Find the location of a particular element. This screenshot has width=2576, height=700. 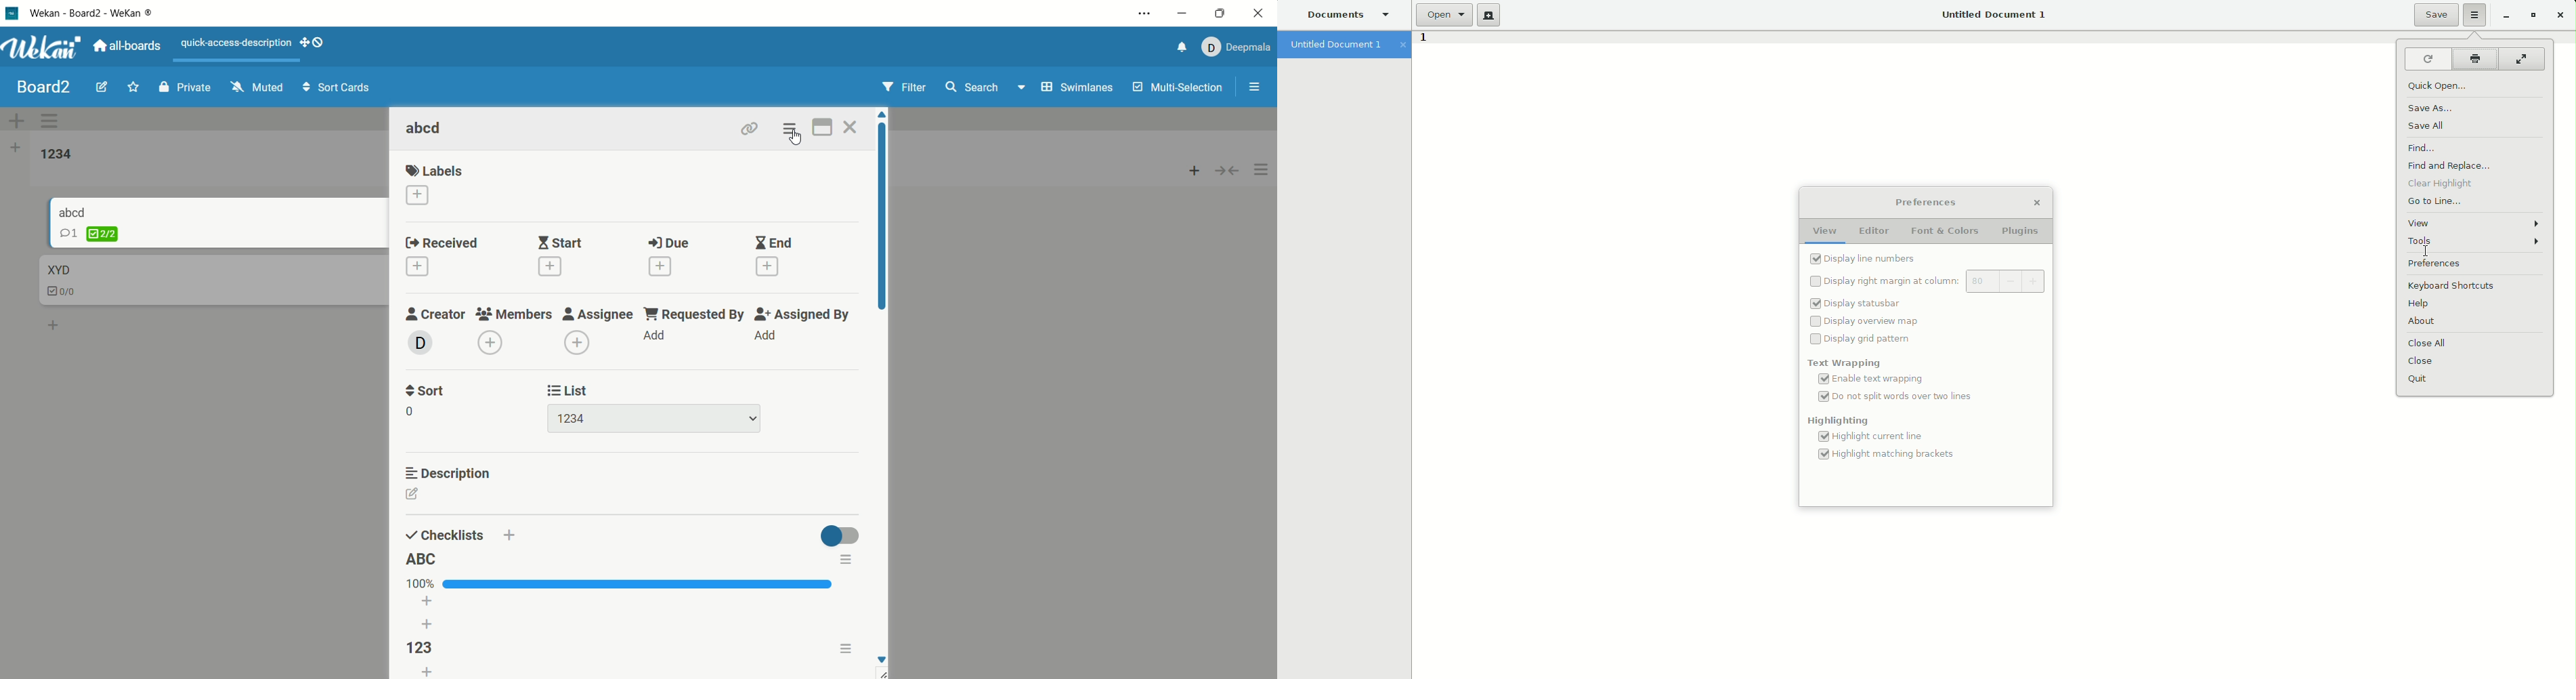

start is located at coordinates (559, 256).